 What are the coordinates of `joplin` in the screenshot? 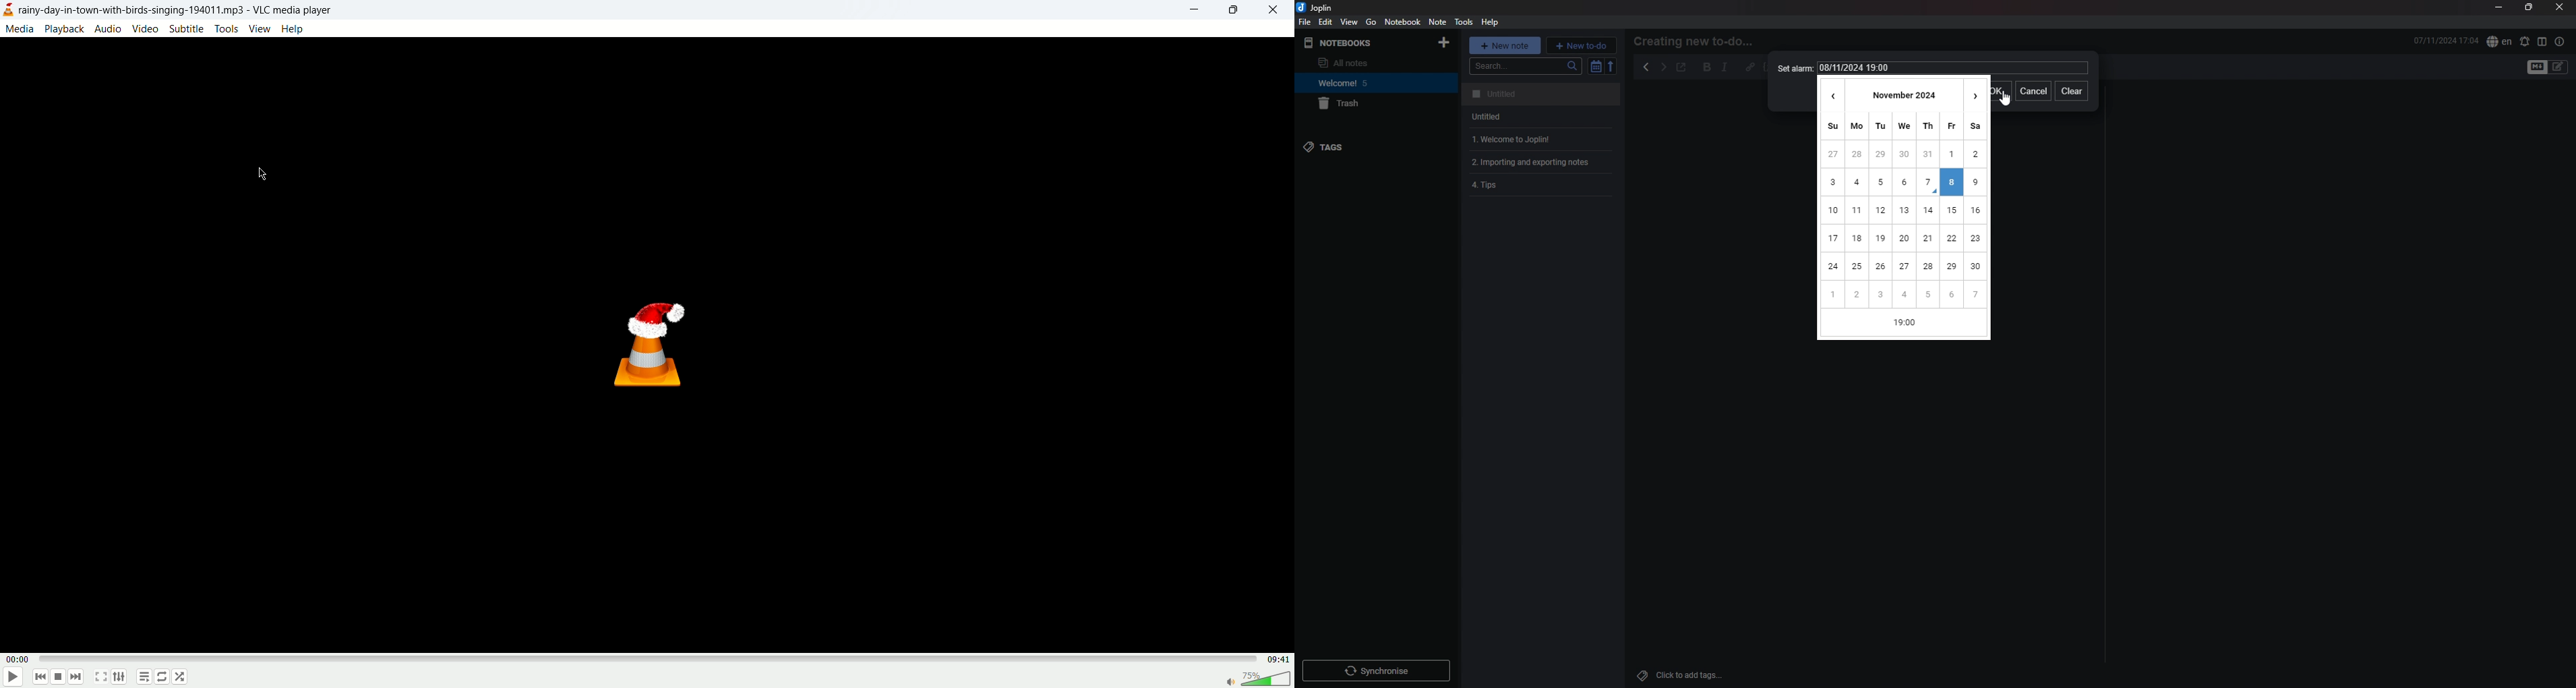 It's located at (1320, 7).